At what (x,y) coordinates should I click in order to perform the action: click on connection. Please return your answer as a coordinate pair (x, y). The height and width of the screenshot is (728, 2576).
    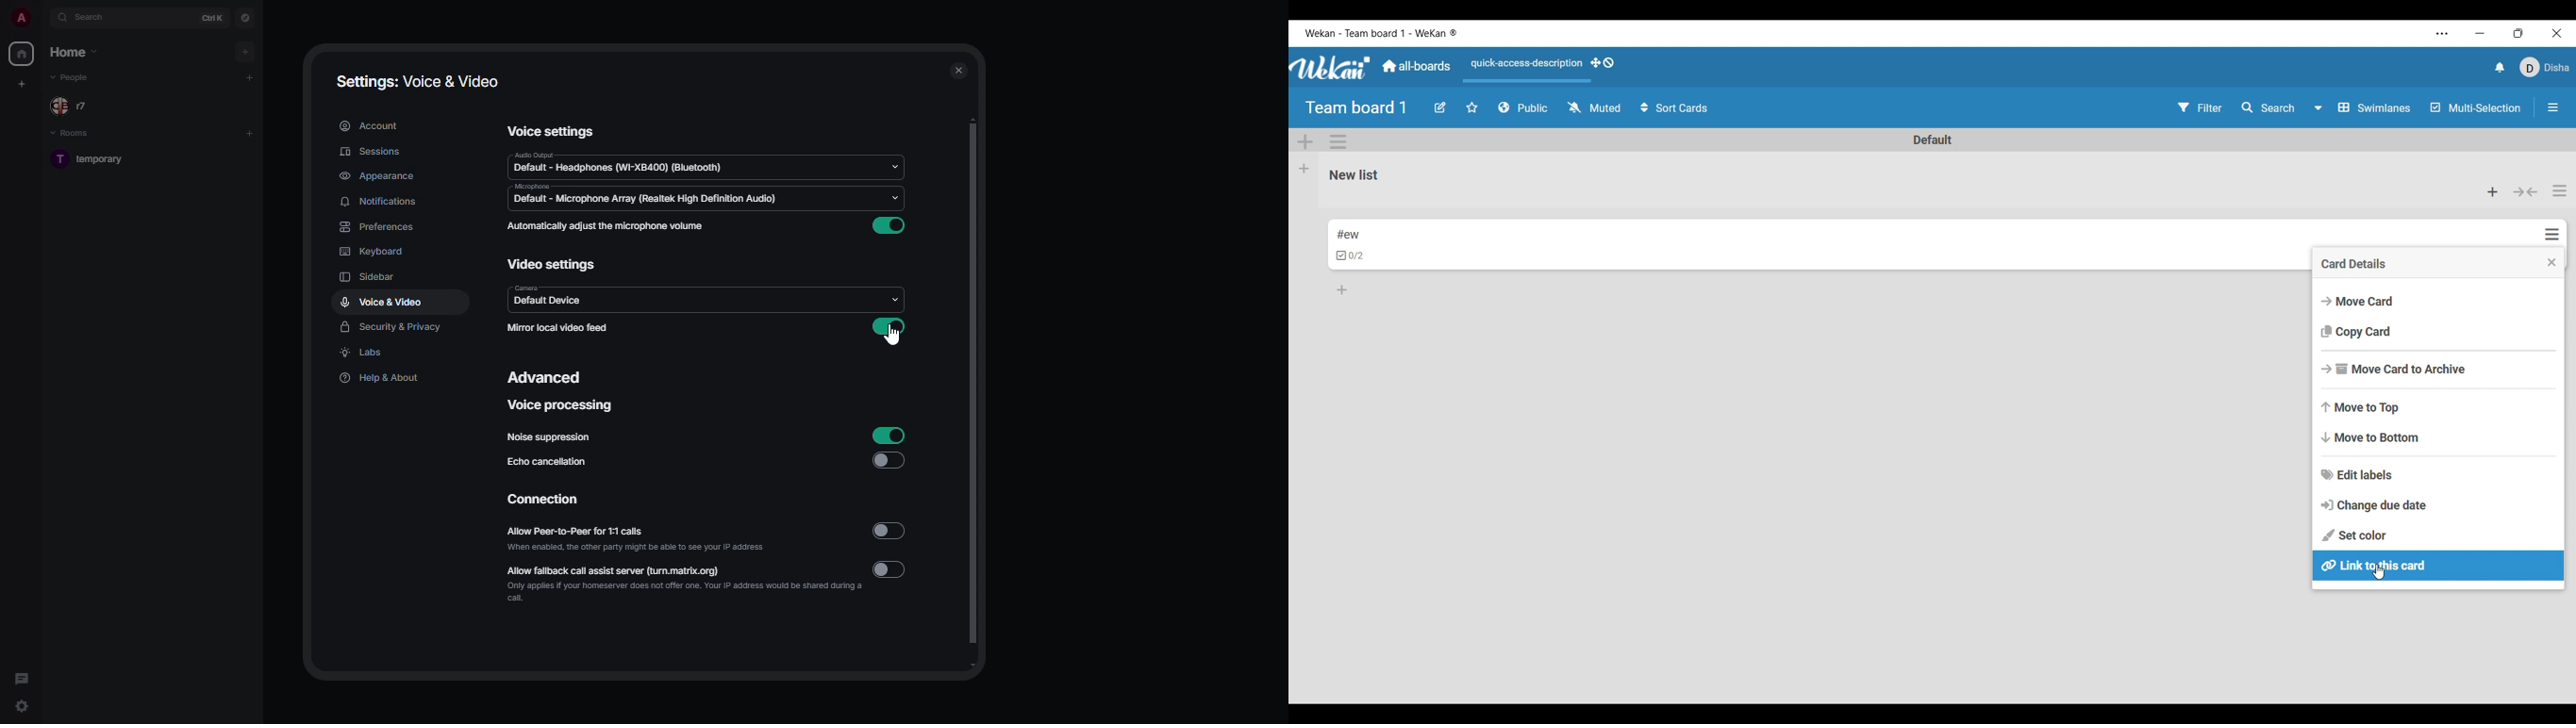
    Looking at the image, I should click on (547, 500).